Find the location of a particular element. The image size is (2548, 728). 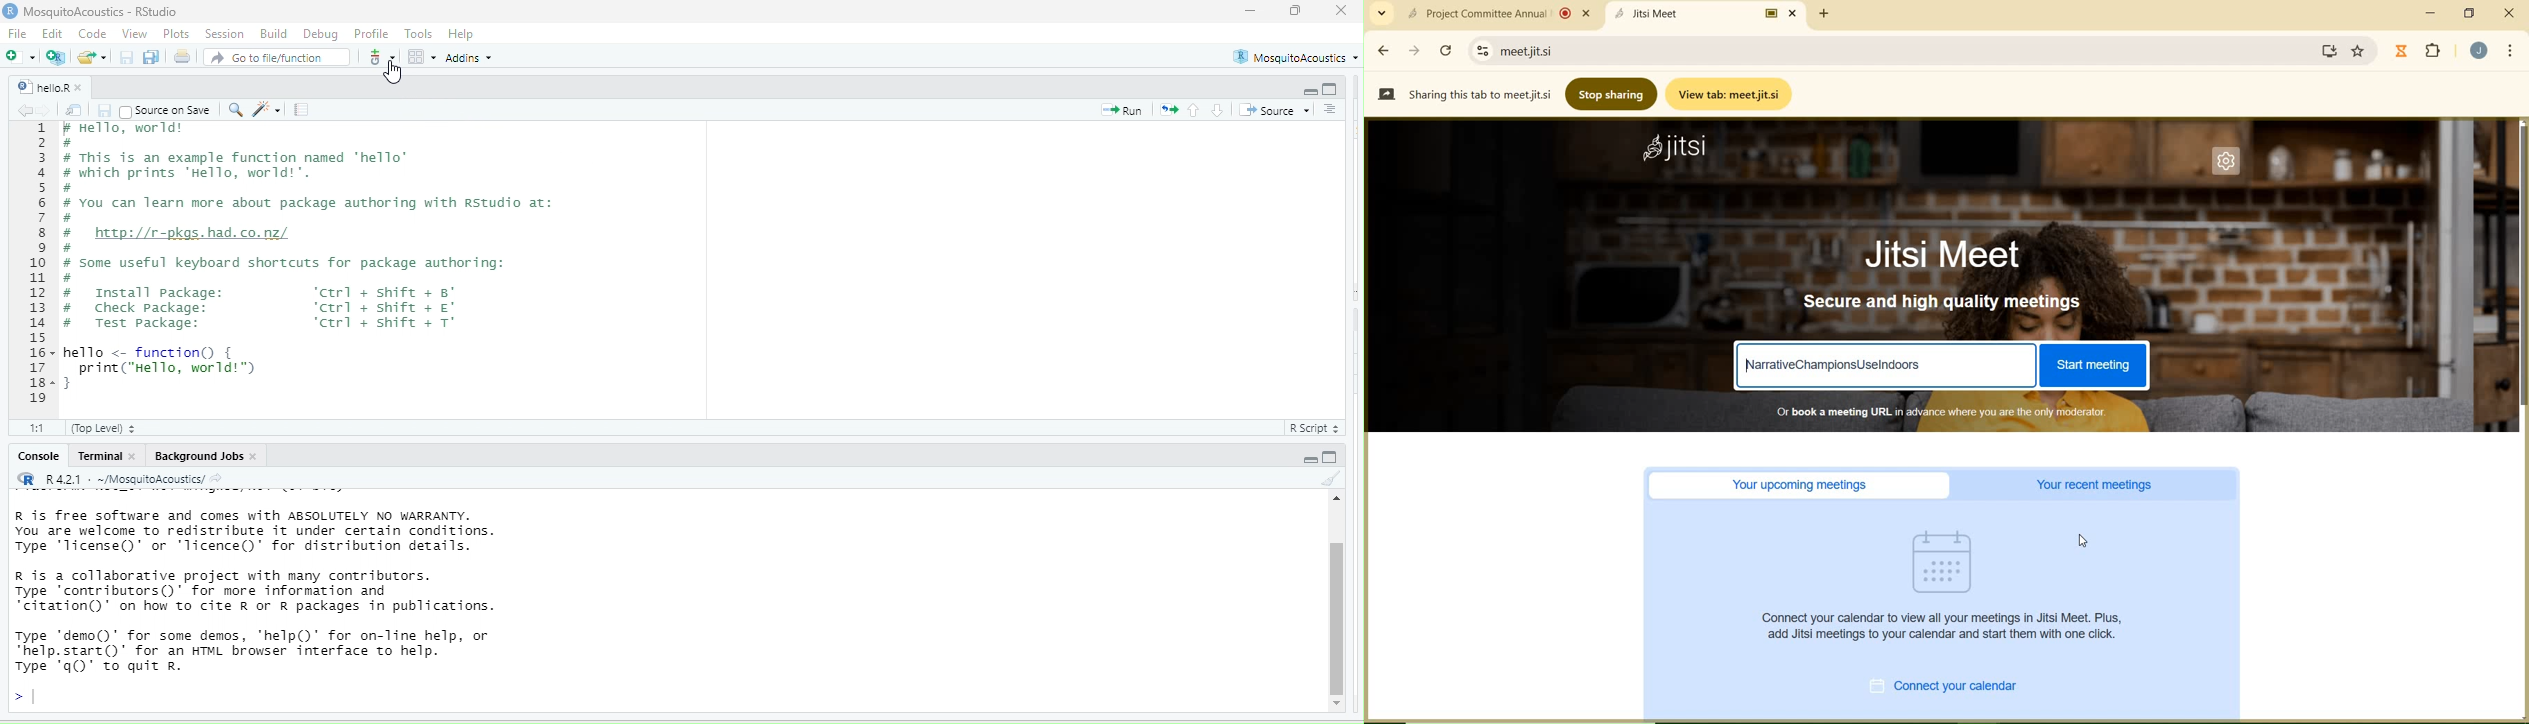

R Script  is located at coordinates (1318, 427).